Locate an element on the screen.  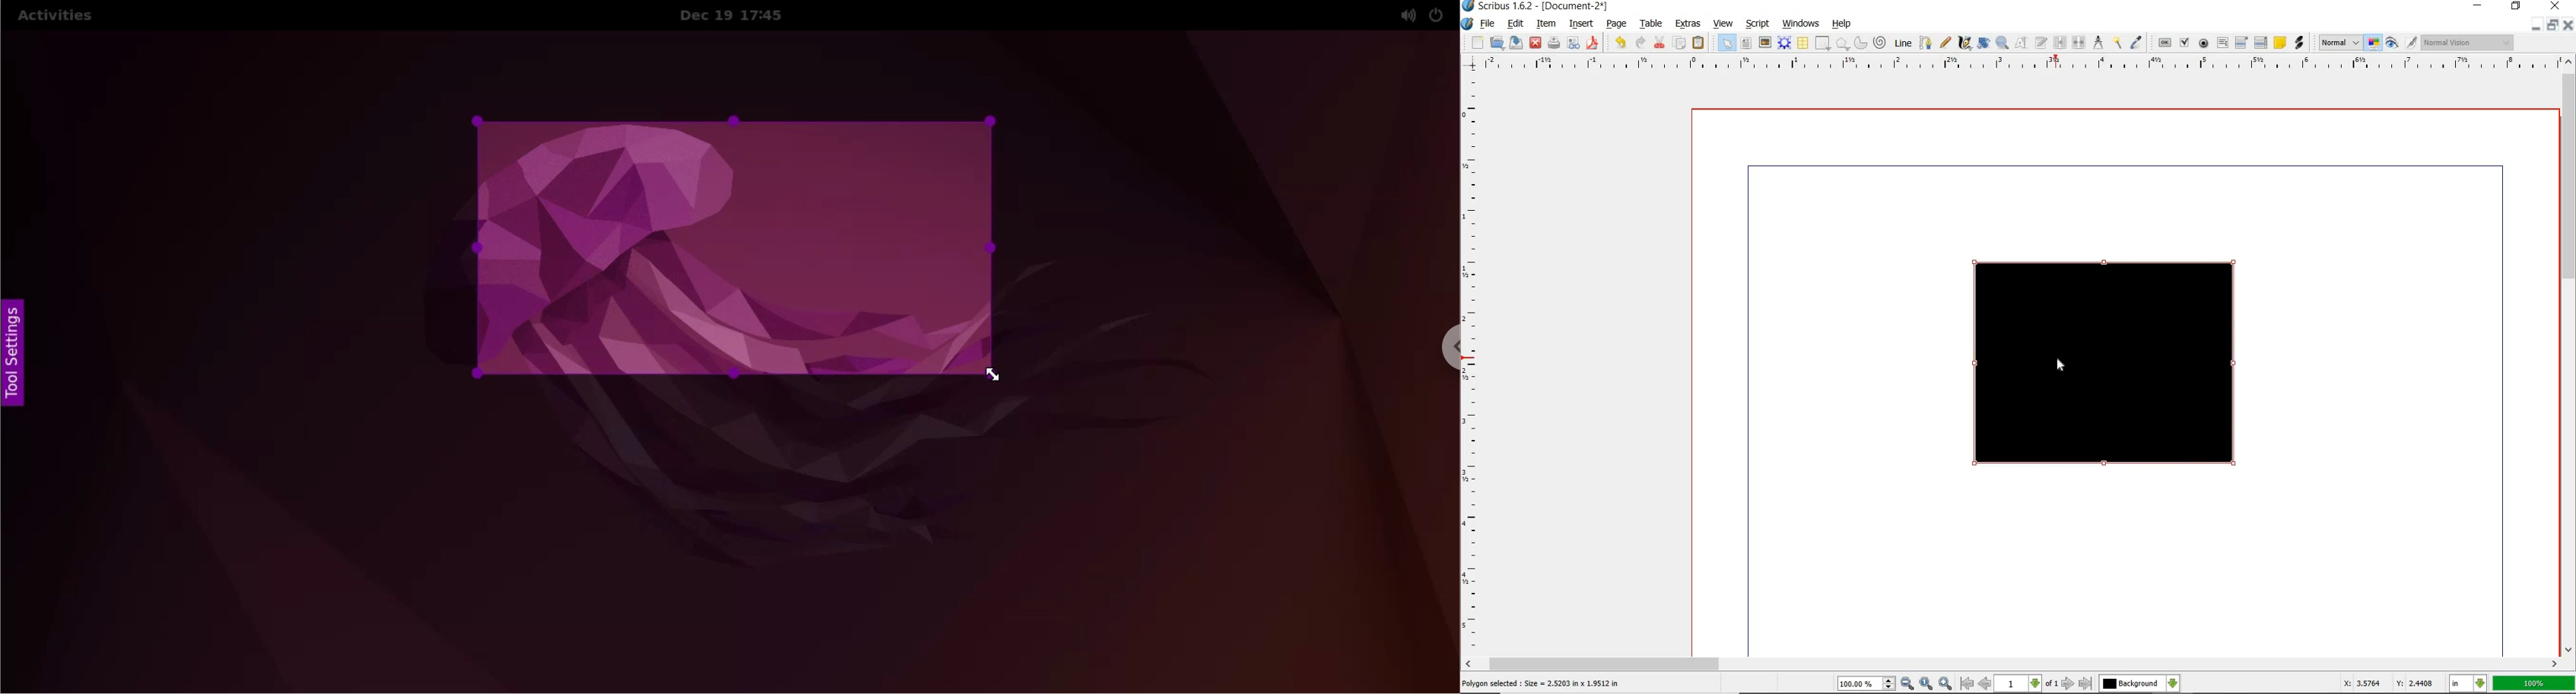
new is located at coordinates (1478, 43).